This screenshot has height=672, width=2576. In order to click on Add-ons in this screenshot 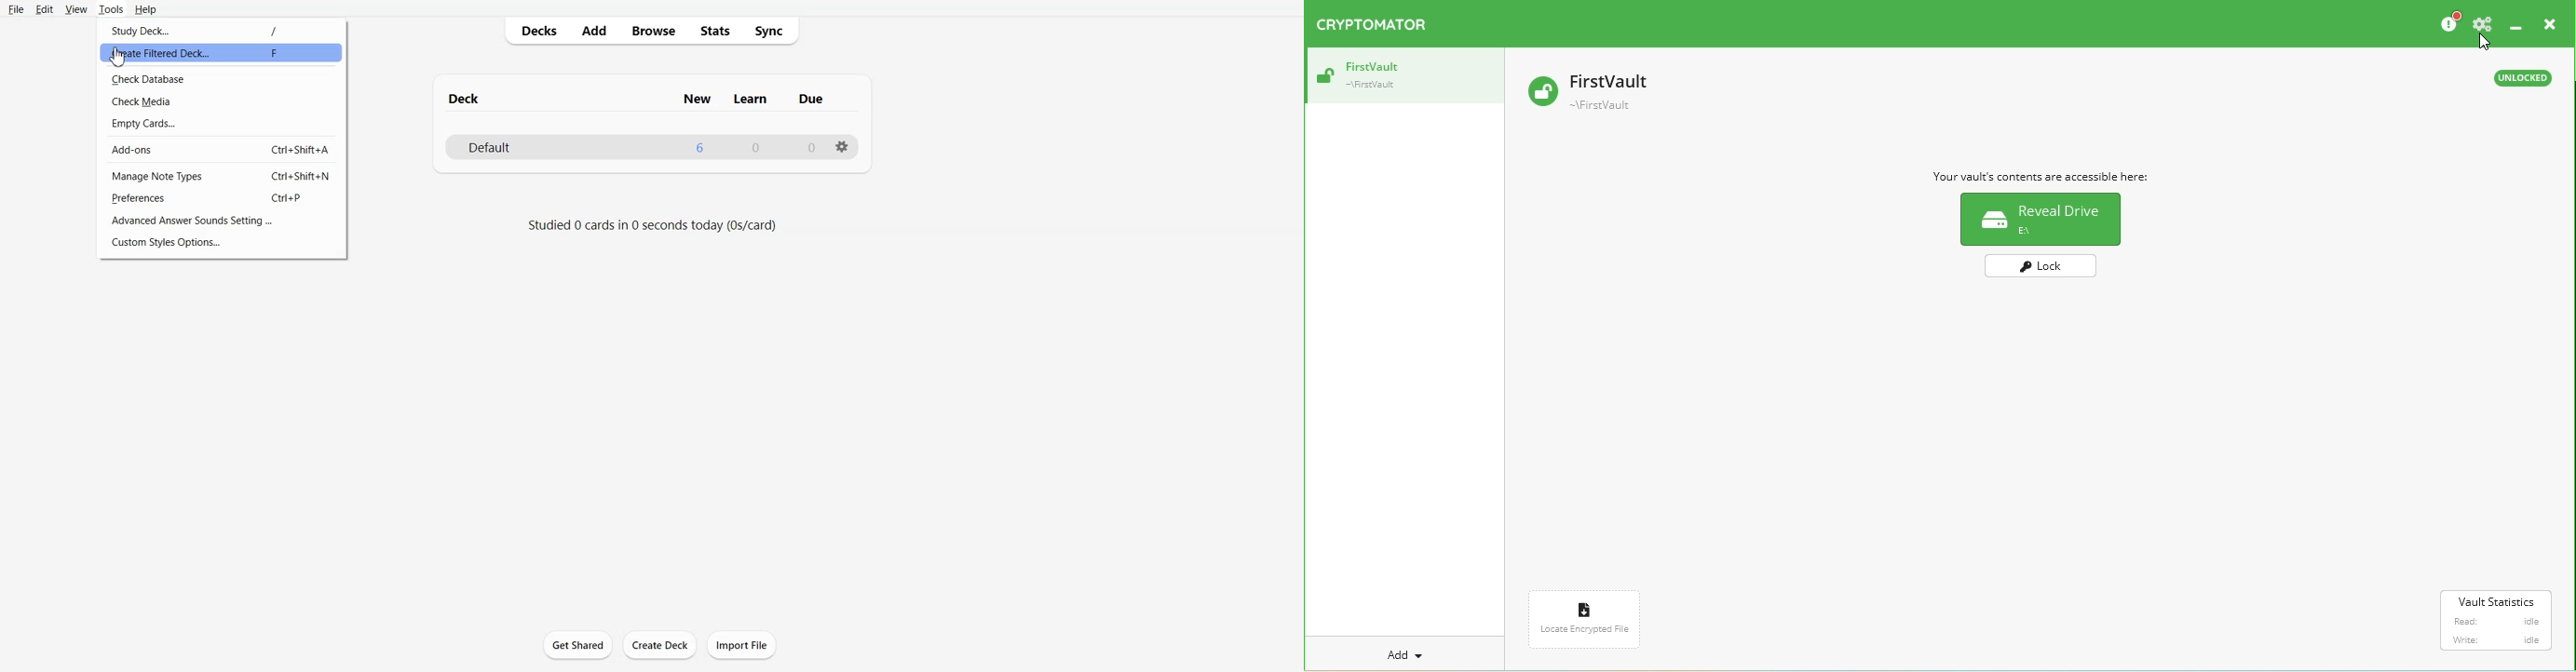, I will do `click(222, 148)`.